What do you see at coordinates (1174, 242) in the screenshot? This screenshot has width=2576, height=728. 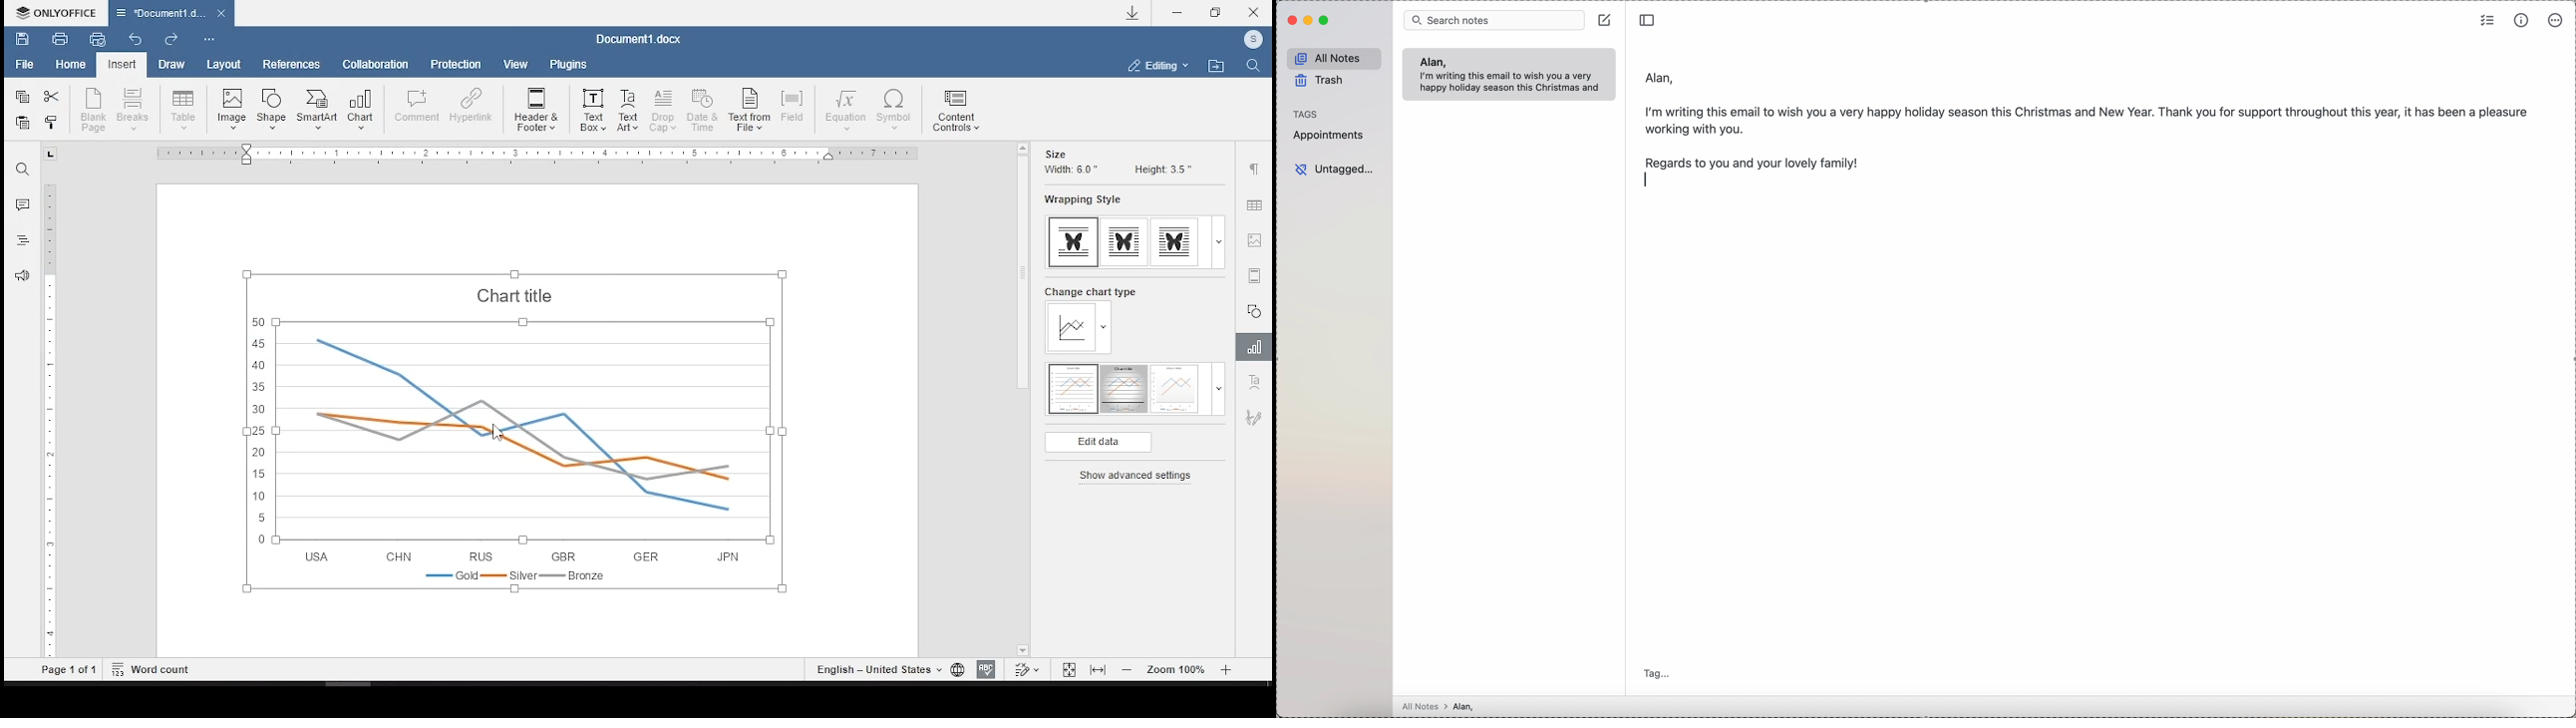 I see `wrapping style` at bounding box center [1174, 242].